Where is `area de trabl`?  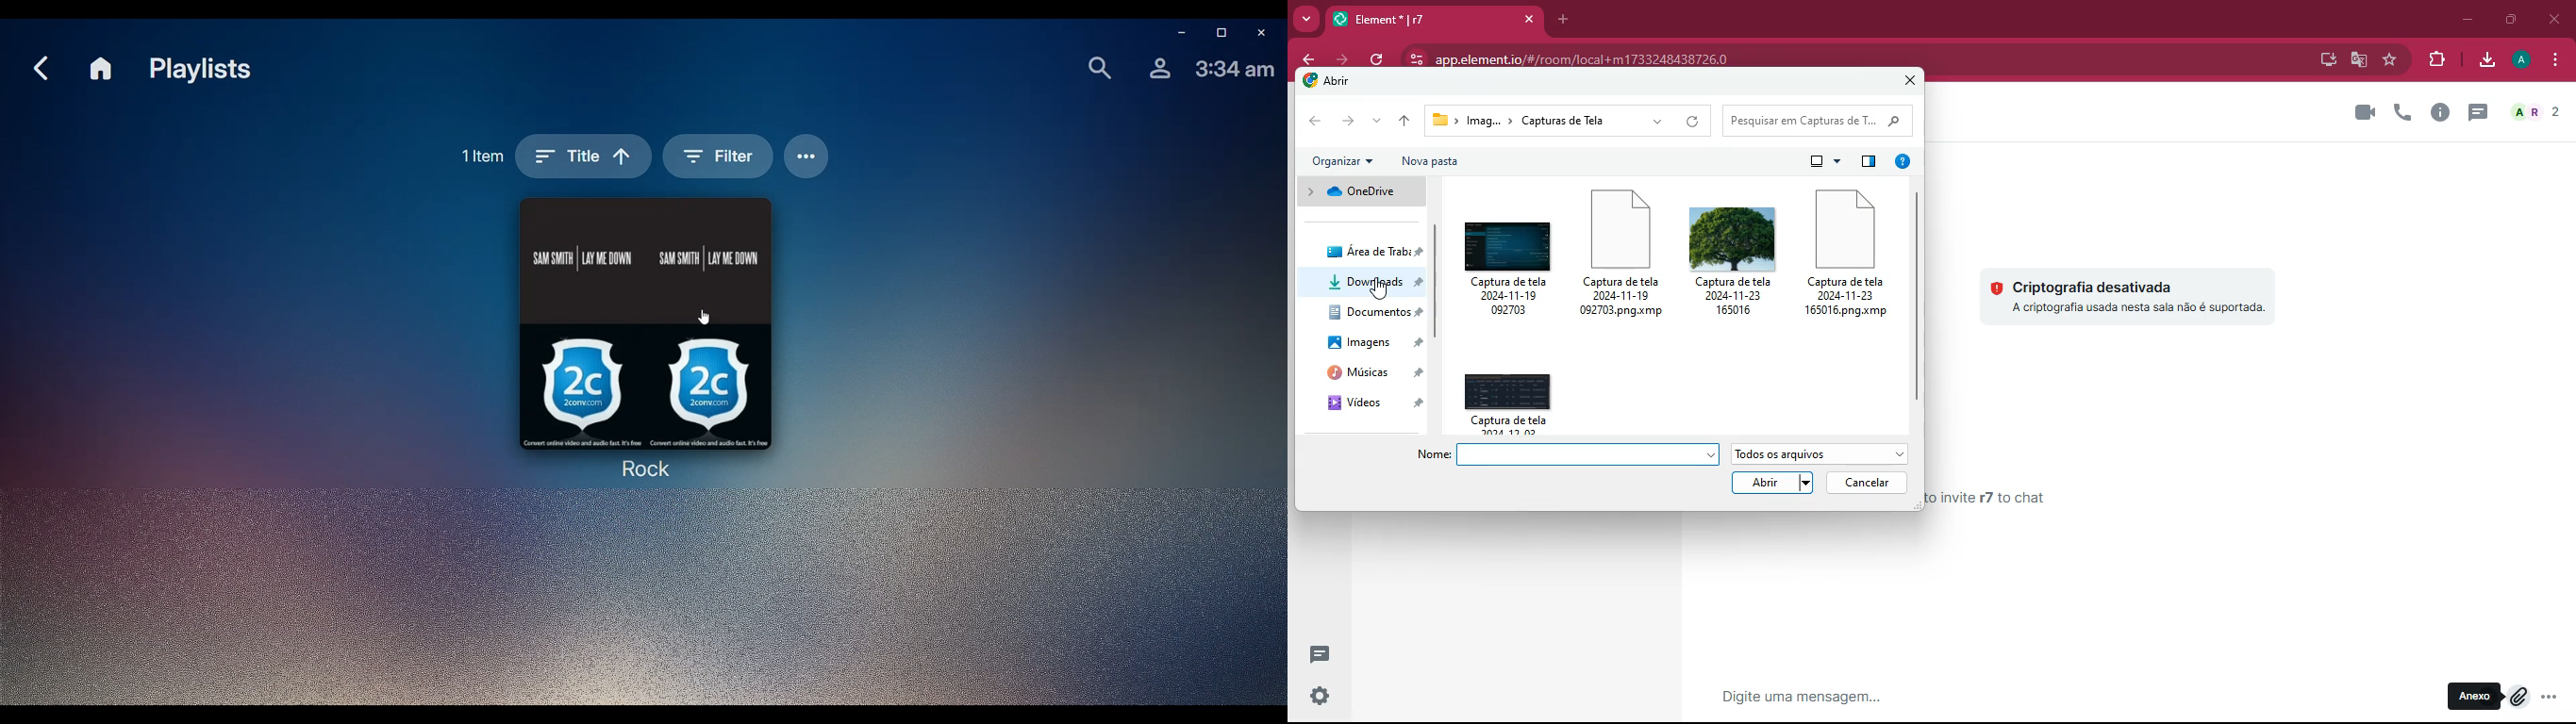 area de trabl is located at coordinates (1377, 250).